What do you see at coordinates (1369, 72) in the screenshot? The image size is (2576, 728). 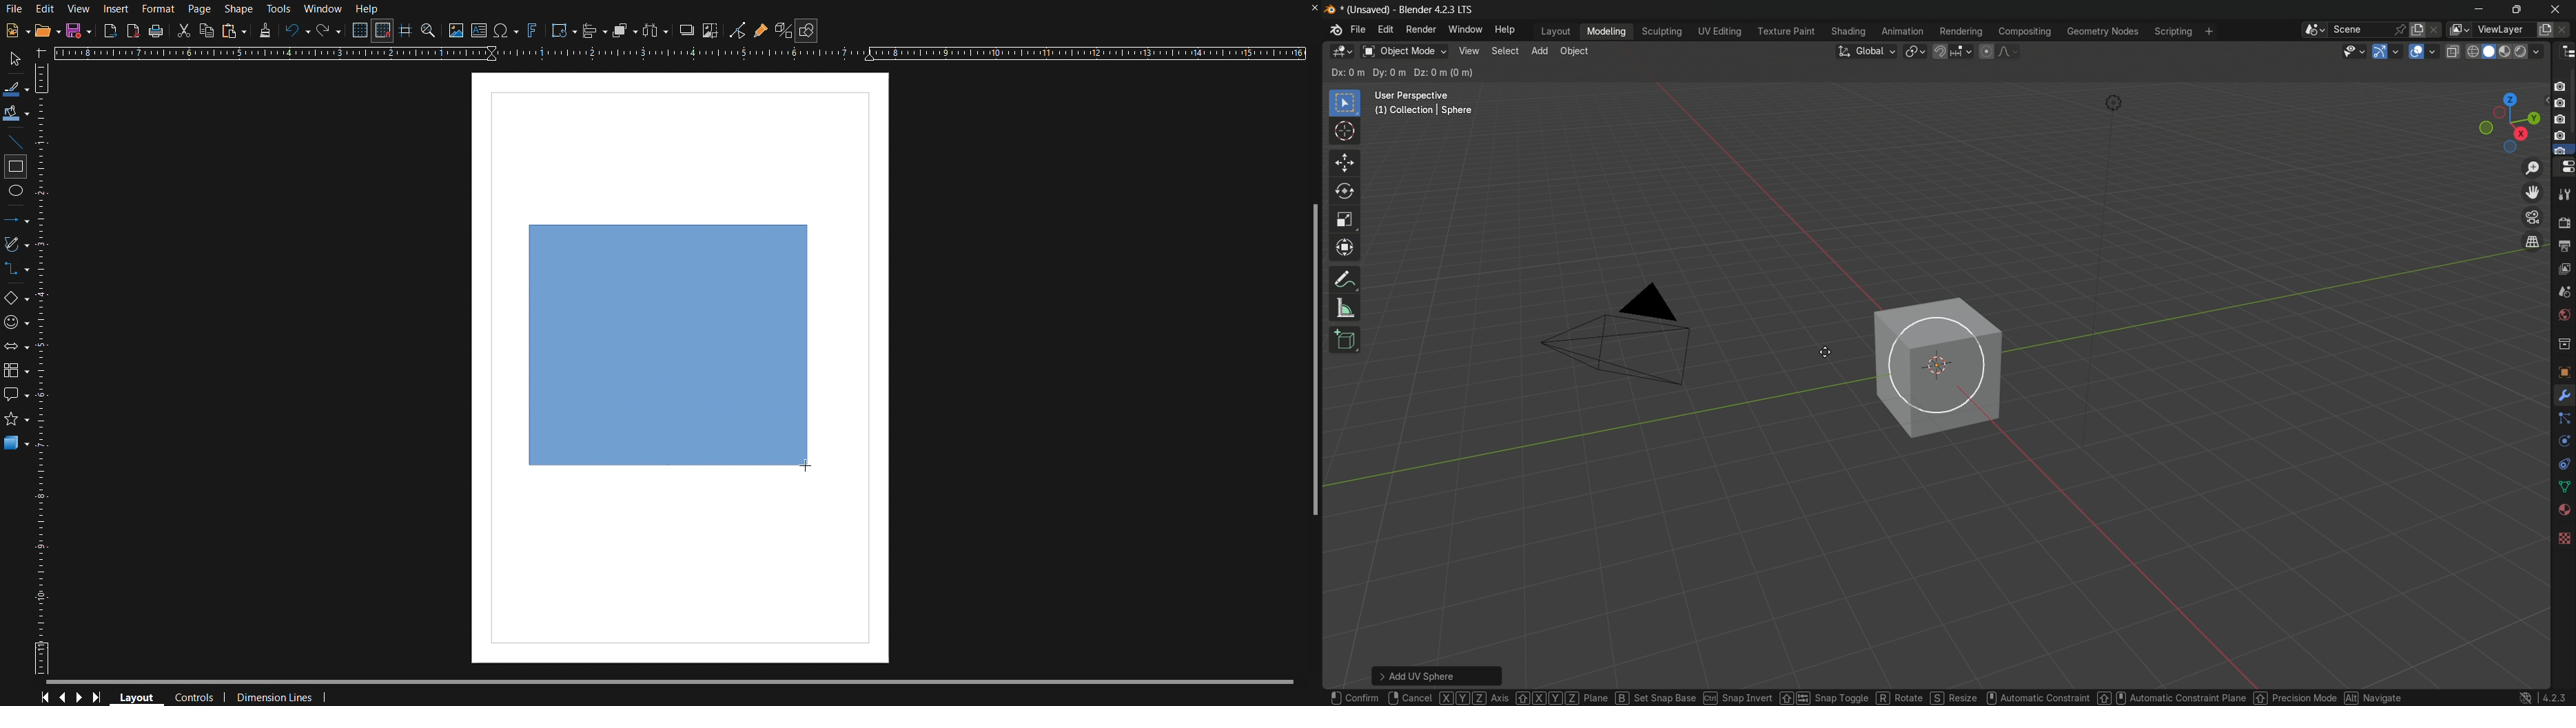 I see `subtract existing selection` at bounding box center [1369, 72].